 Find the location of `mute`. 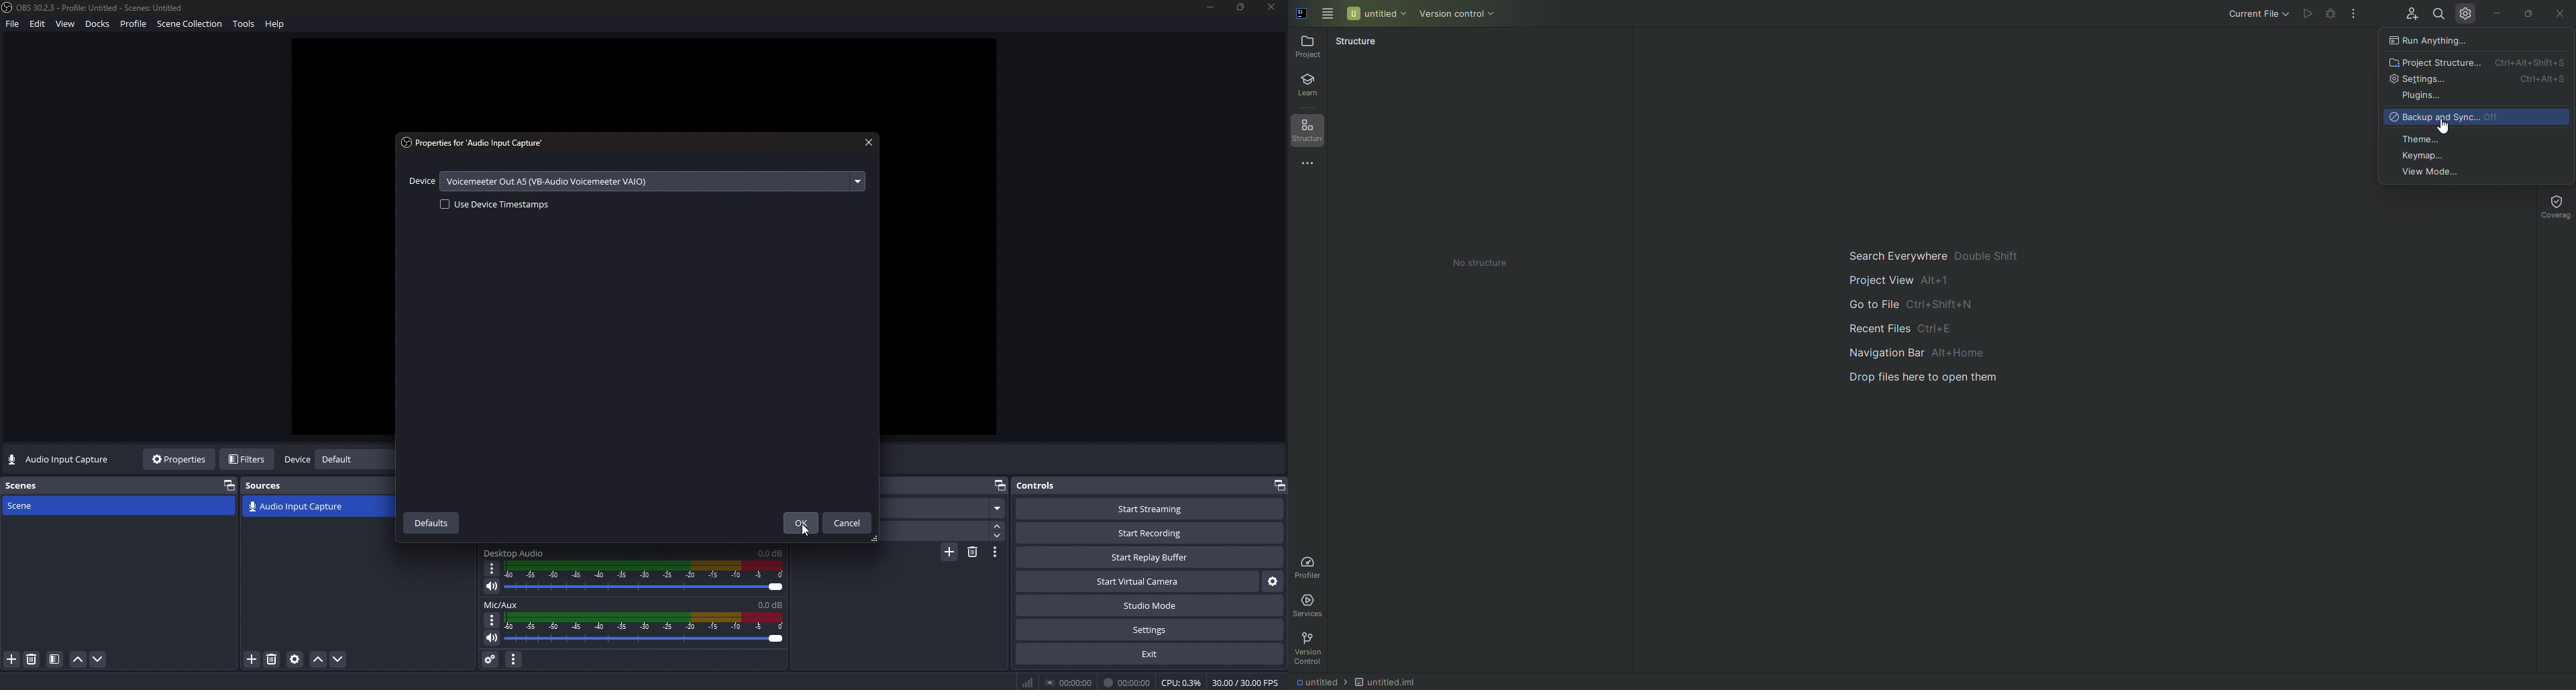

mute is located at coordinates (492, 586).